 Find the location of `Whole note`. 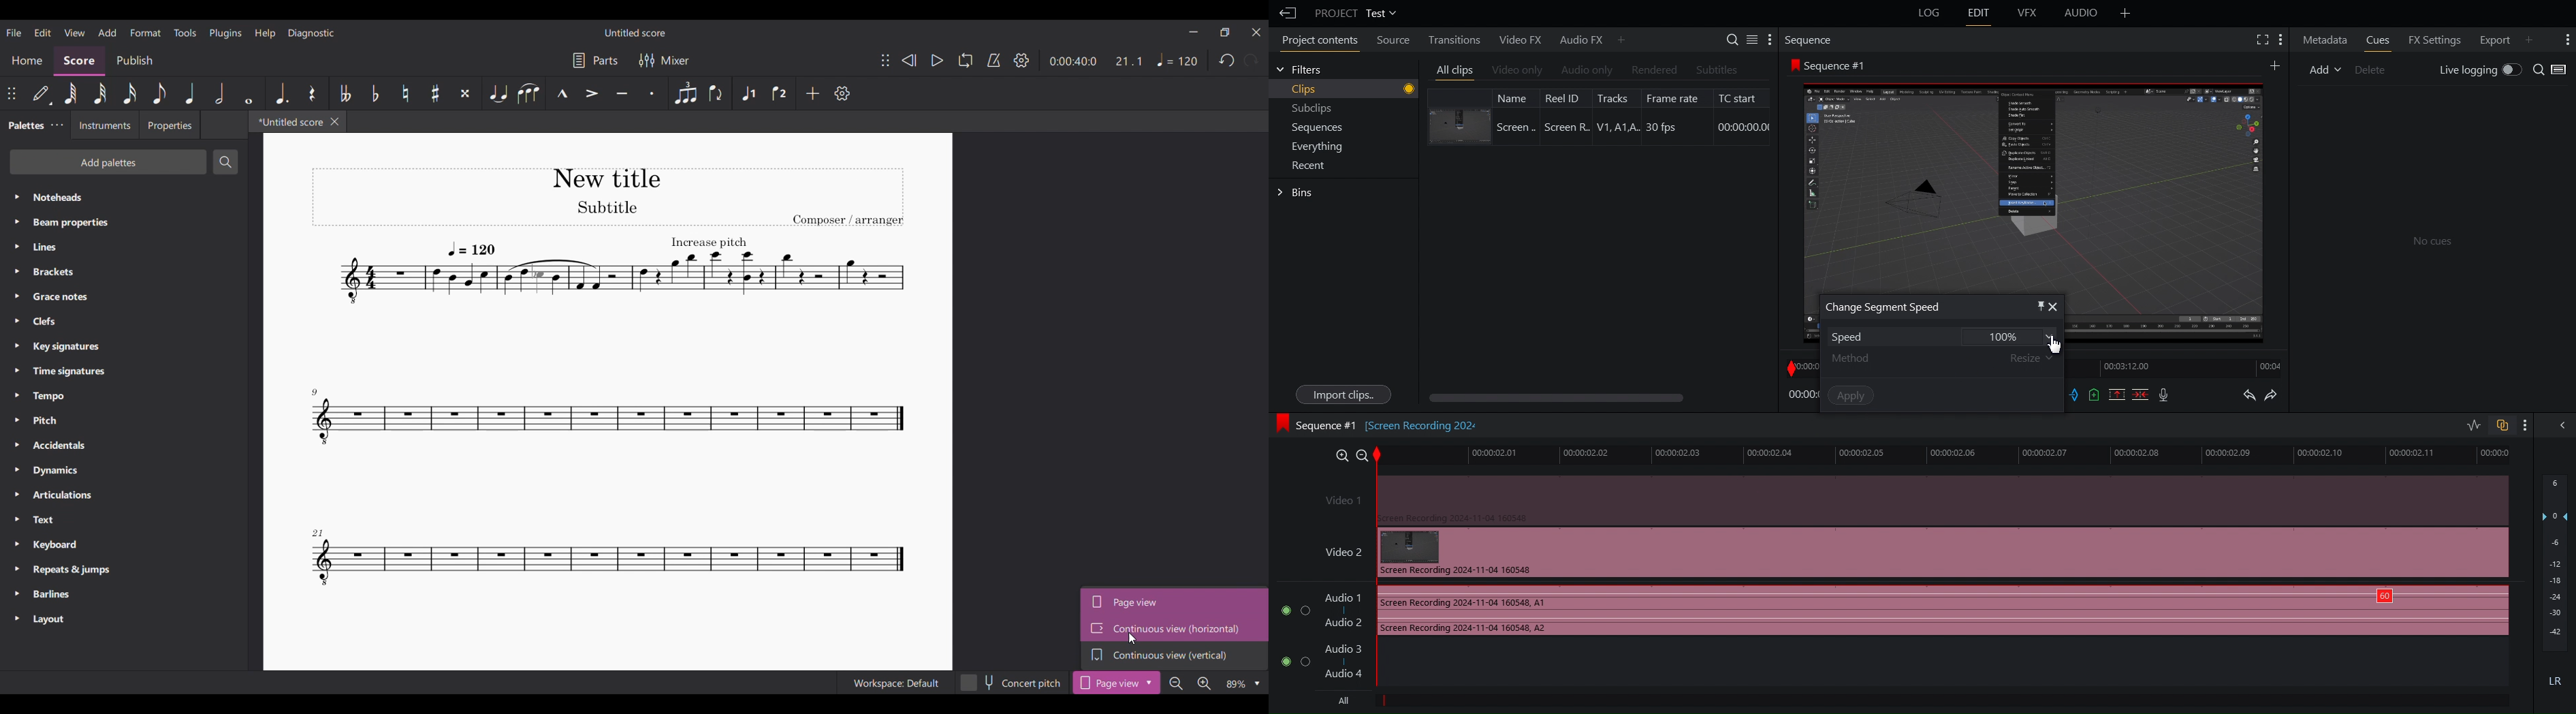

Whole note is located at coordinates (248, 93).